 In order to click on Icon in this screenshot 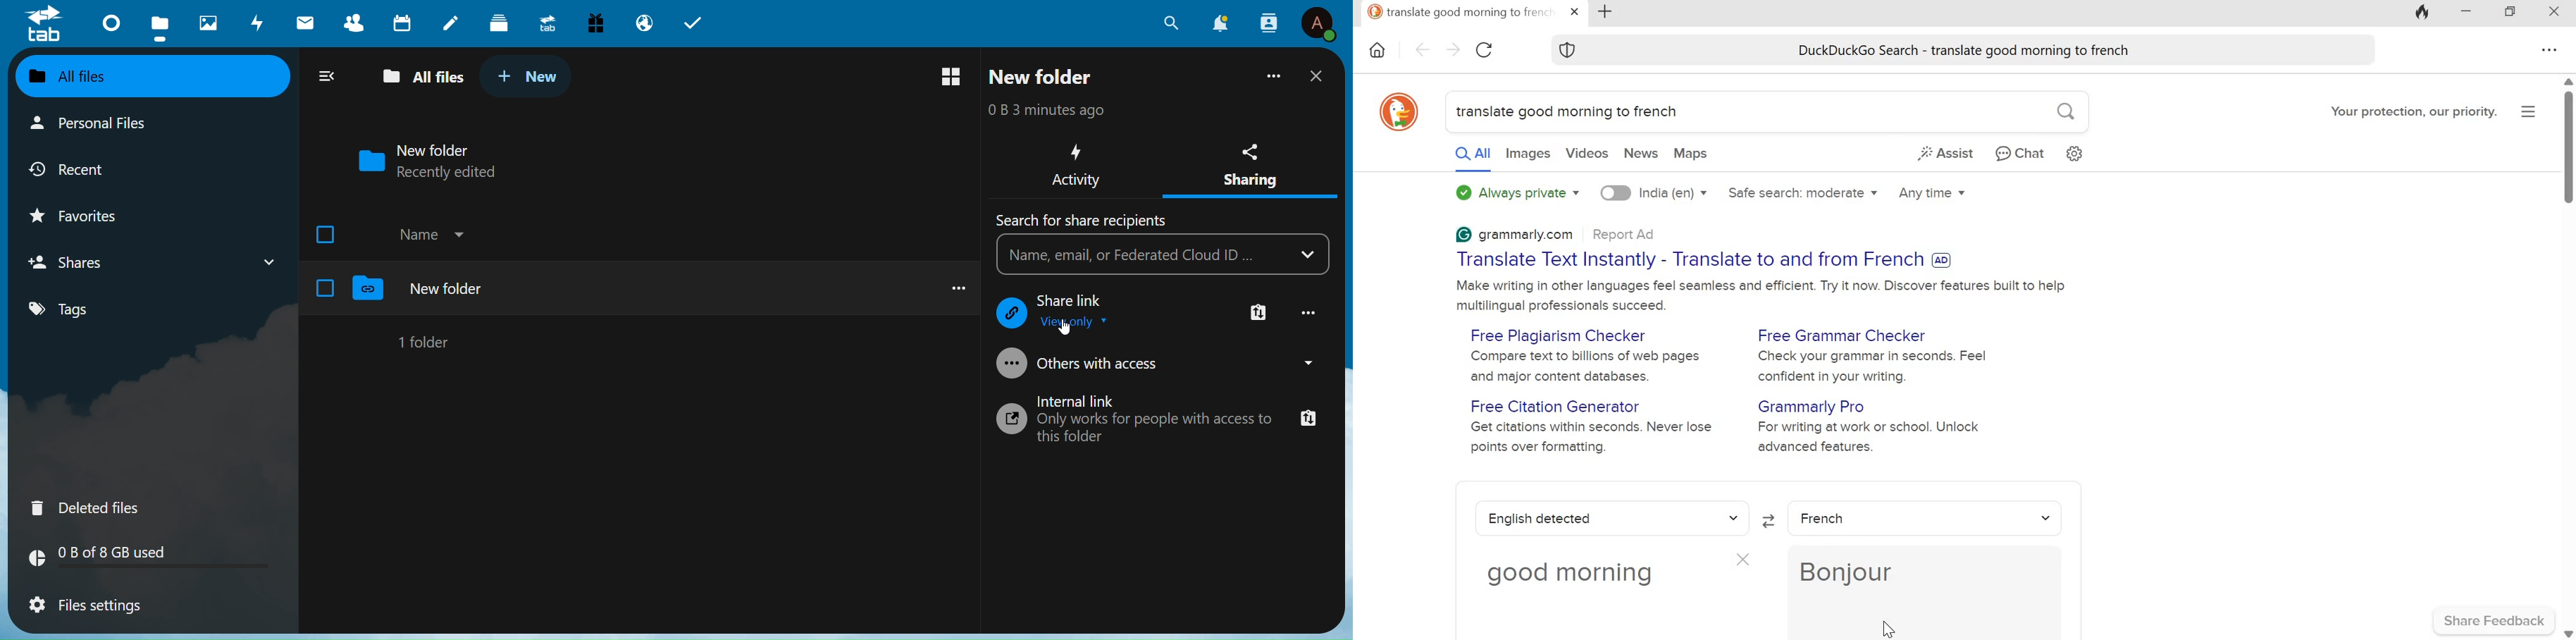, I will do `click(1008, 364)`.